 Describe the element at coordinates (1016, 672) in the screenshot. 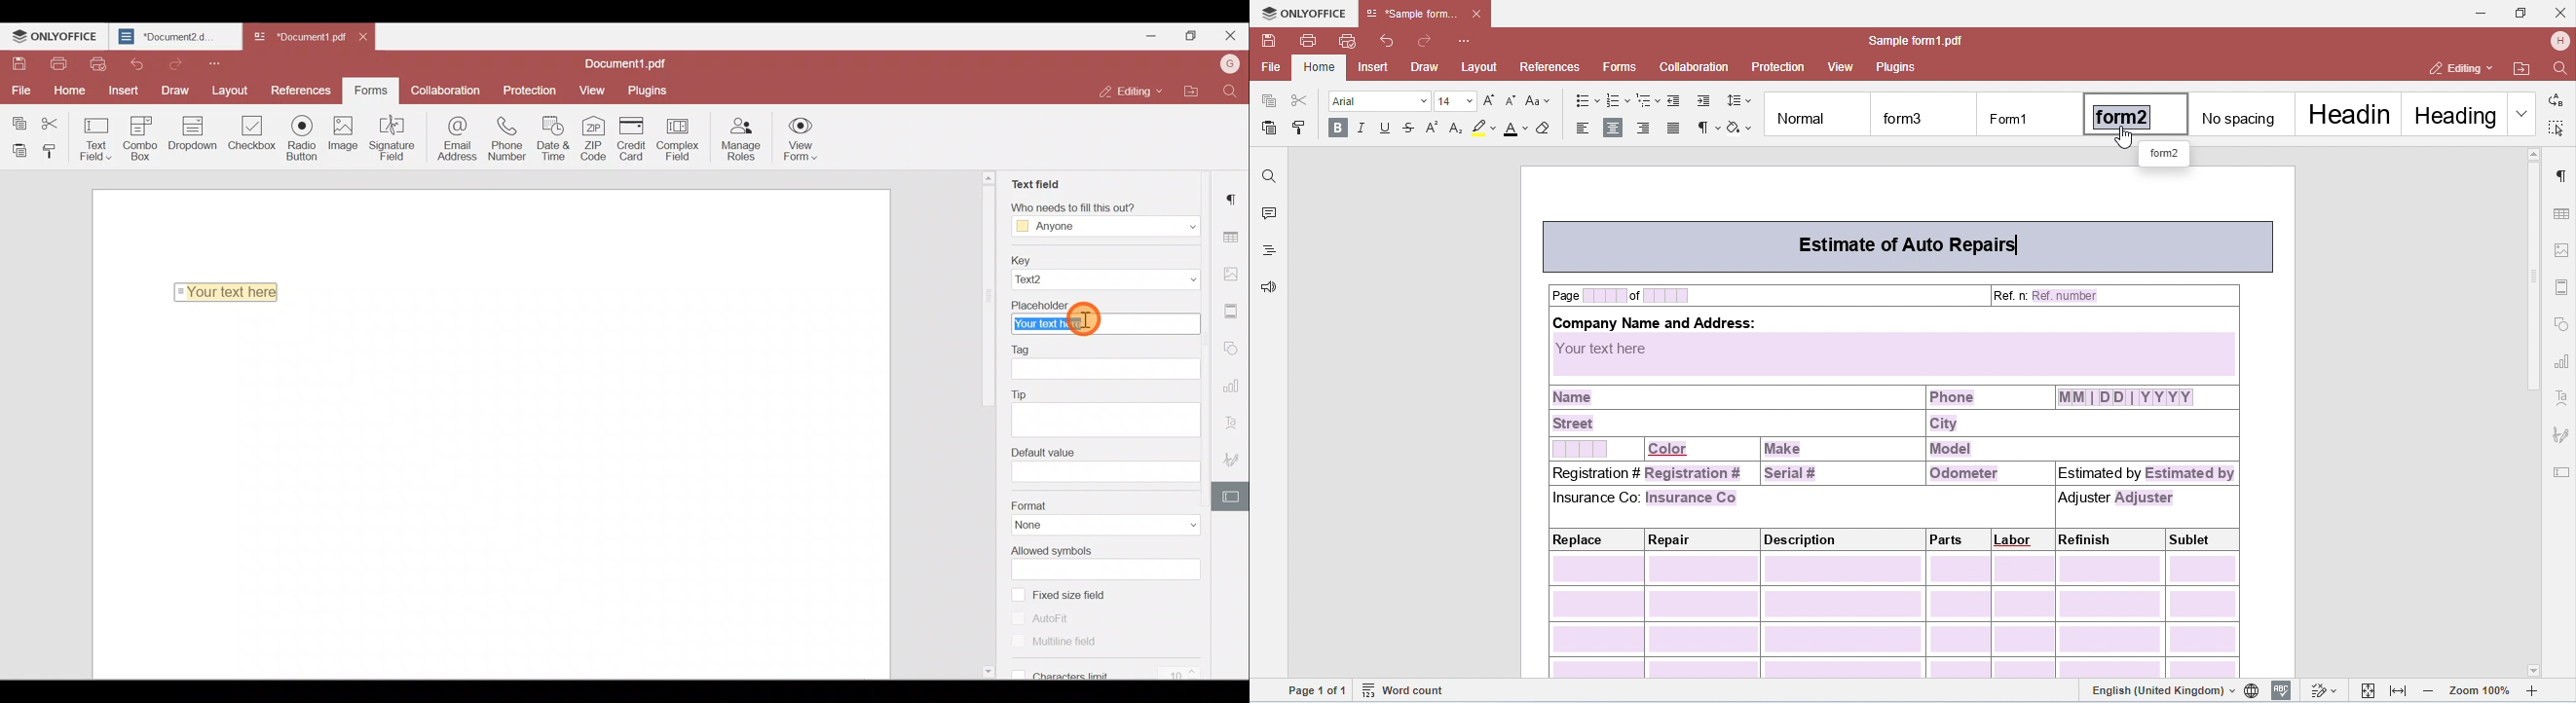

I see `checkbox` at that location.